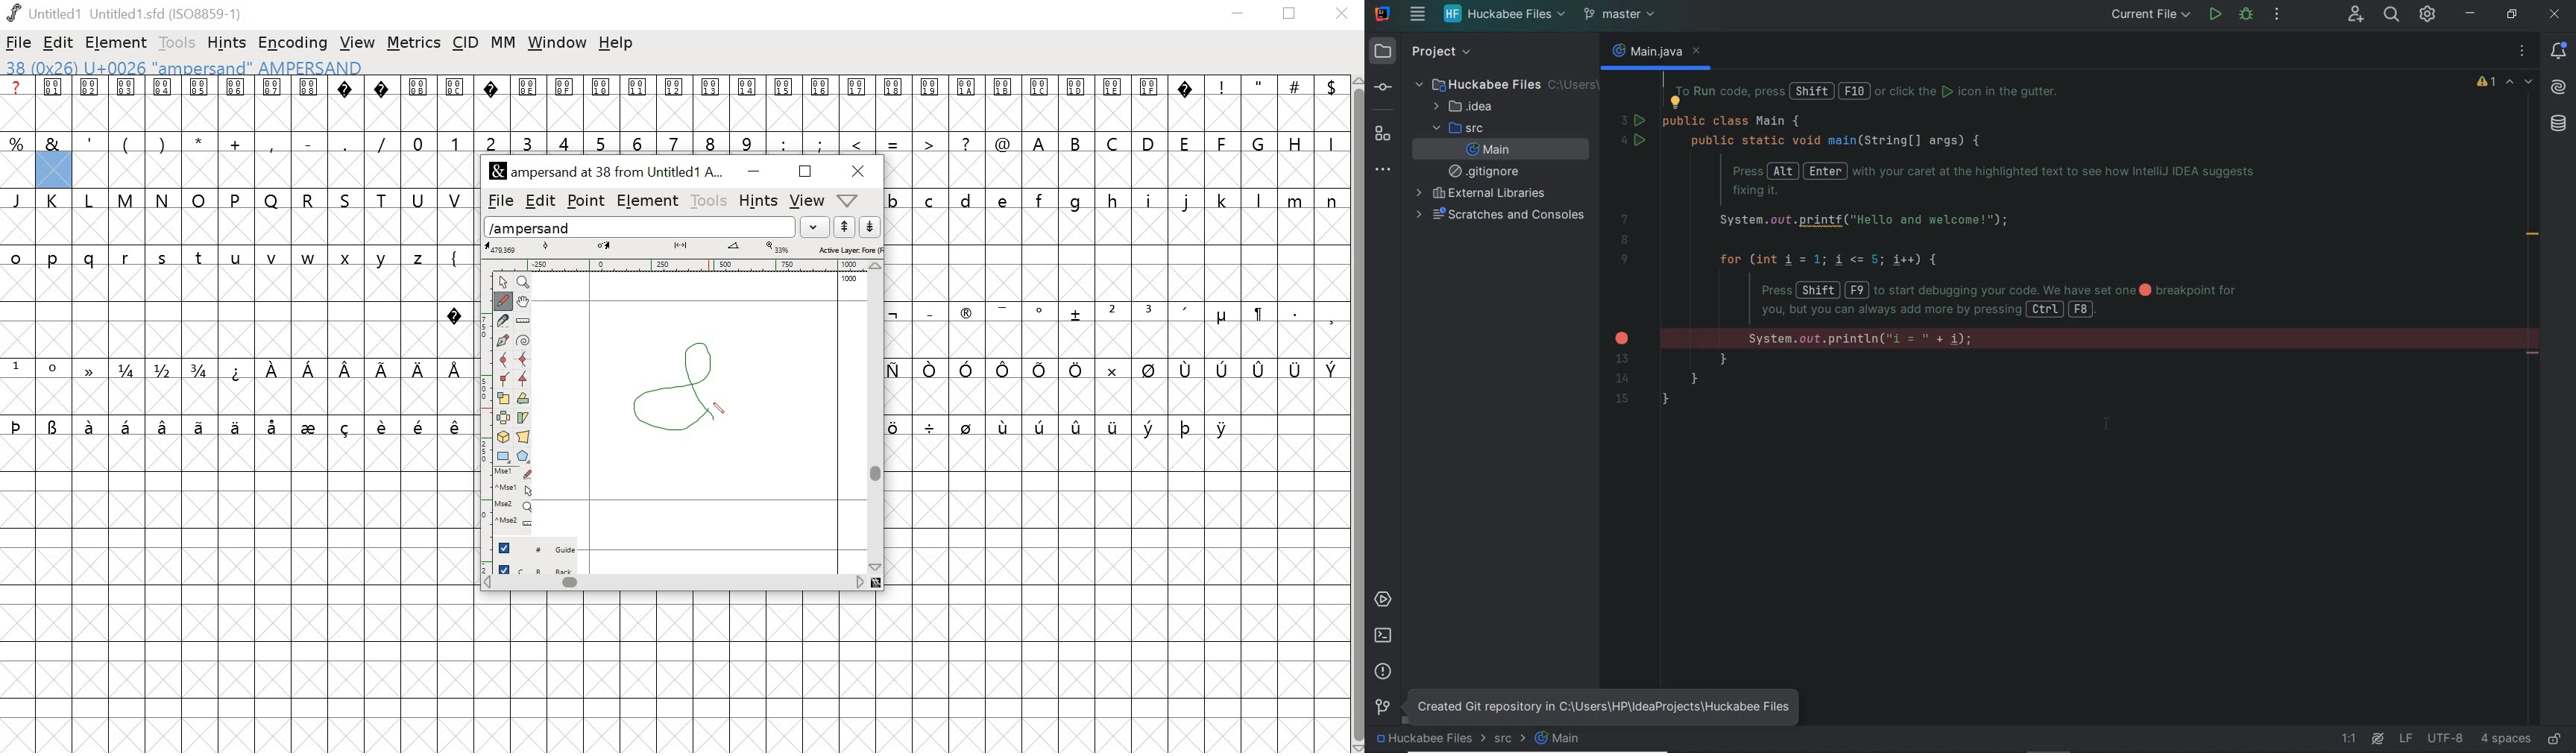  I want to click on 000B, so click(418, 103).